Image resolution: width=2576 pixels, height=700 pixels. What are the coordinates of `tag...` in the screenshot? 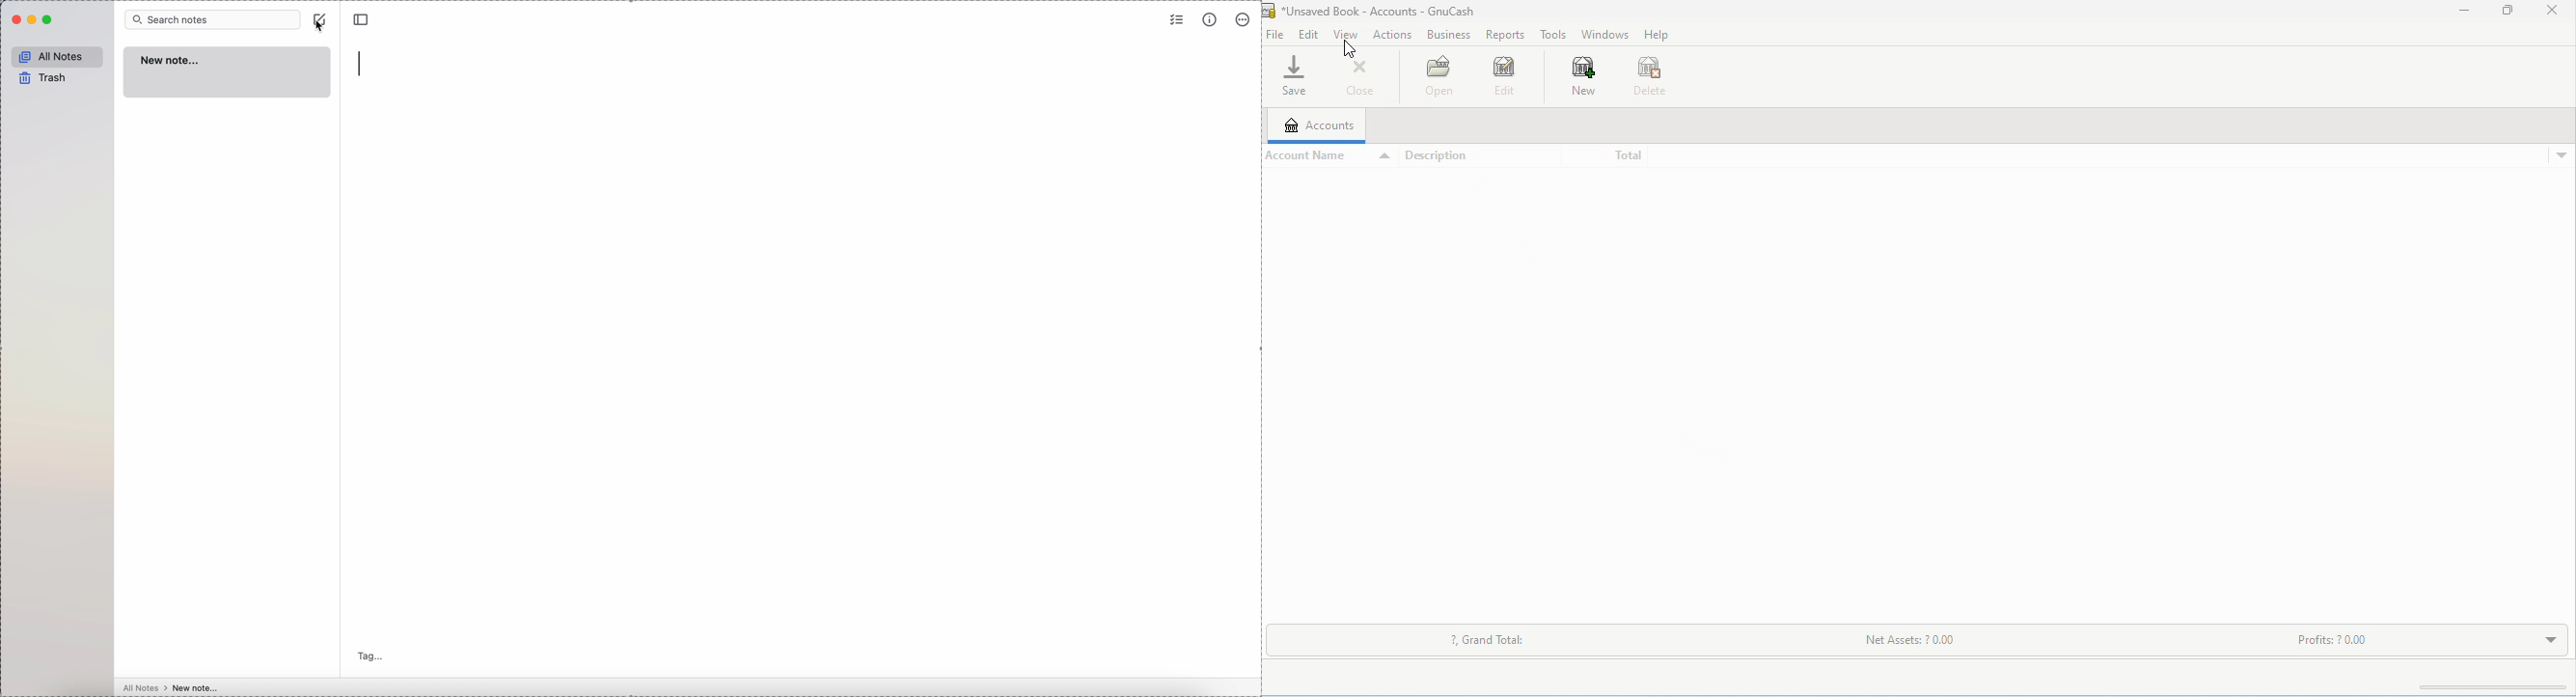 It's located at (372, 656).